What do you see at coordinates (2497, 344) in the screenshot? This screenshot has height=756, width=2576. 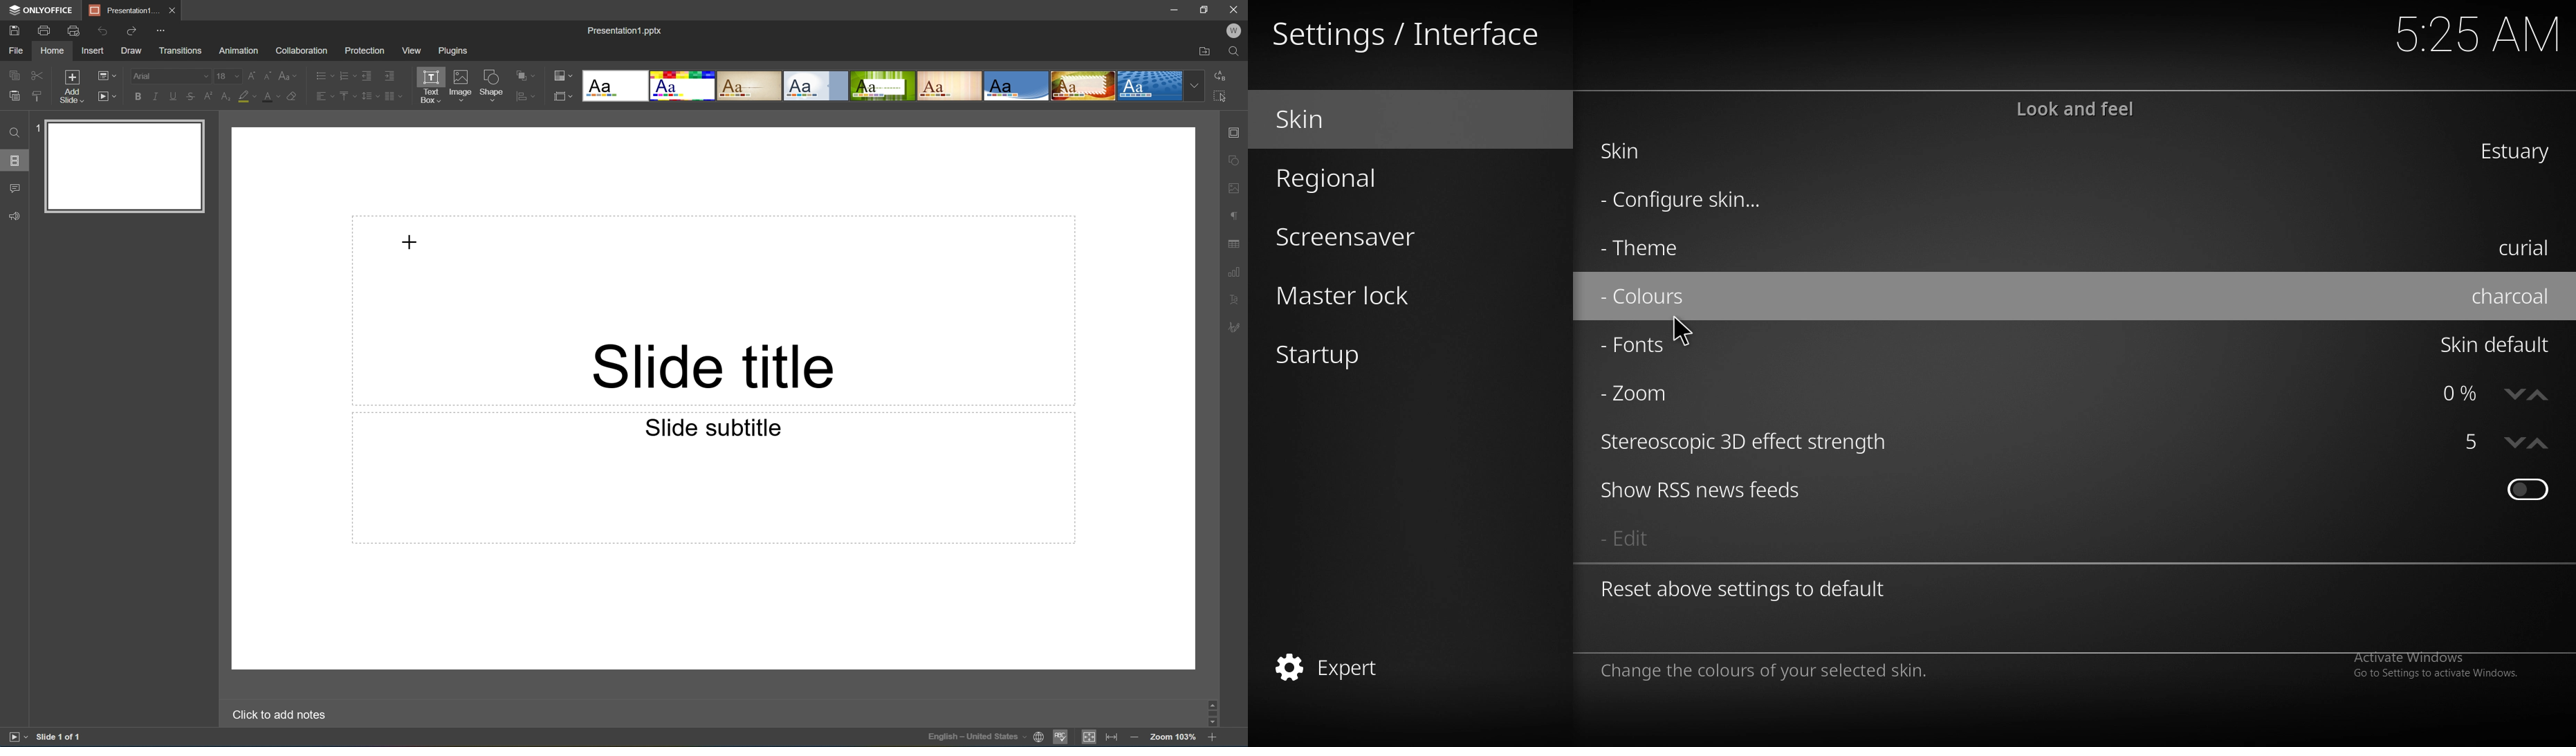 I see `skin default` at bounding box center [2497, 344].